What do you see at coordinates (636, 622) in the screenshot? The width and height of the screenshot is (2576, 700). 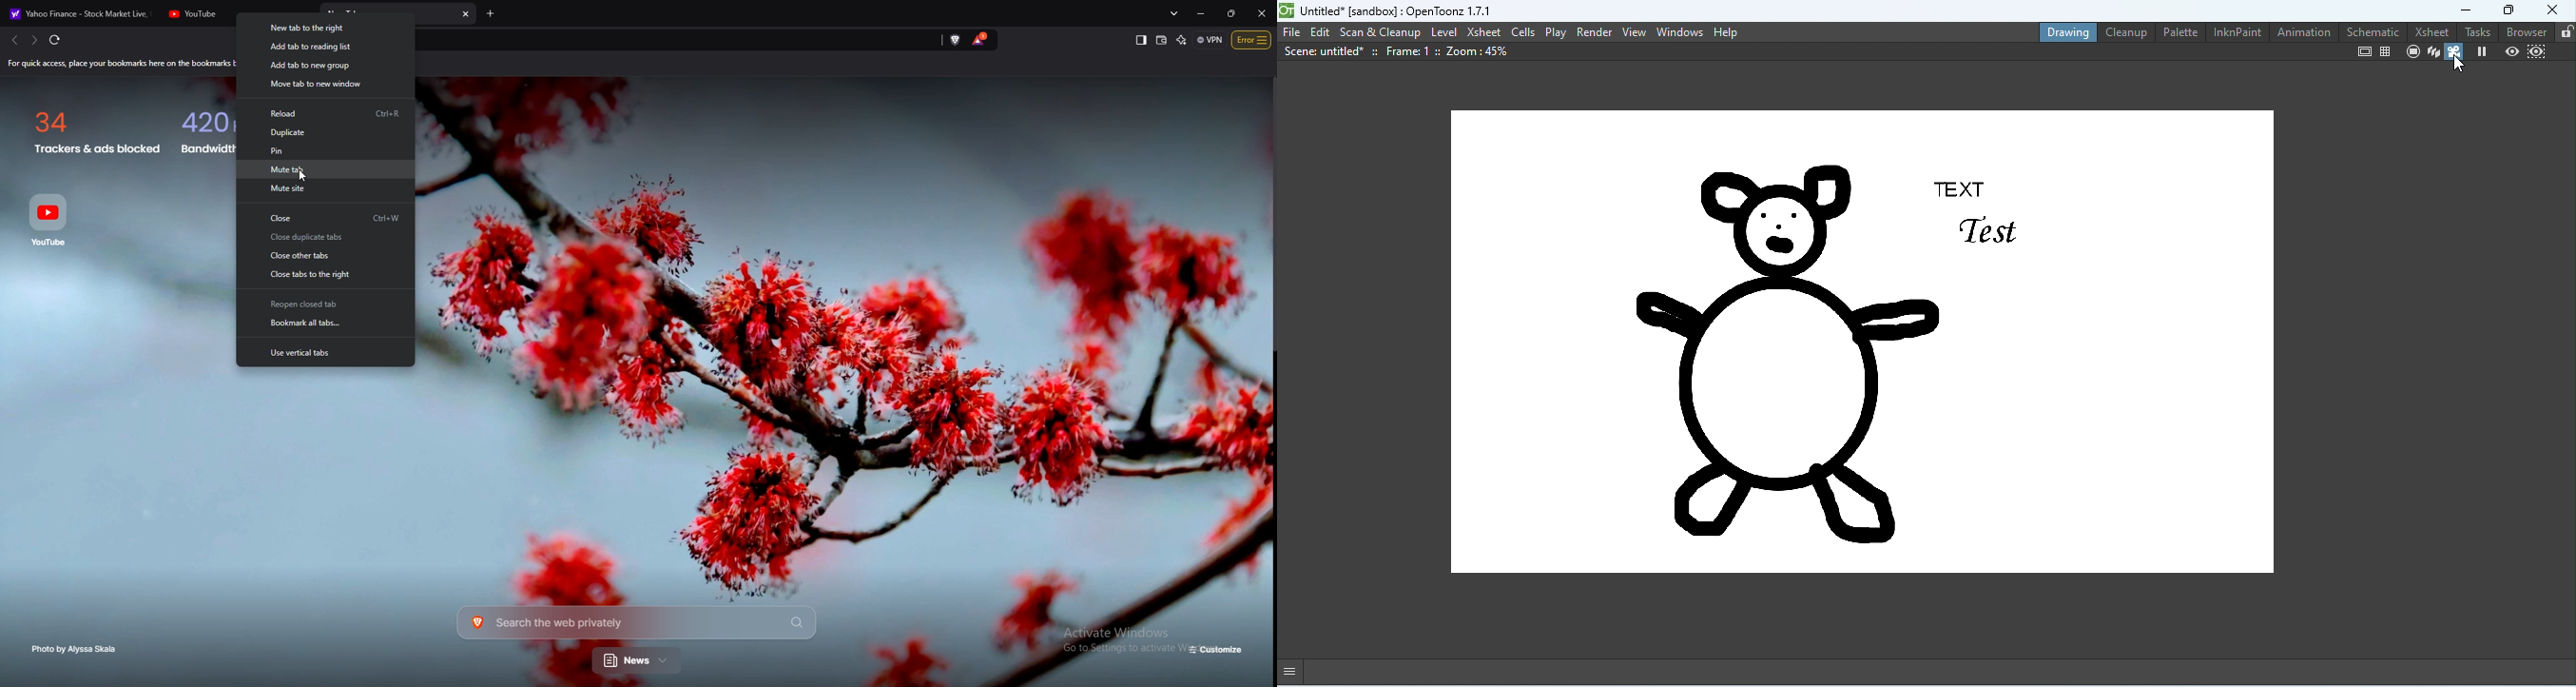 I see ` Search the web privately` at bounding box center [636, 622].